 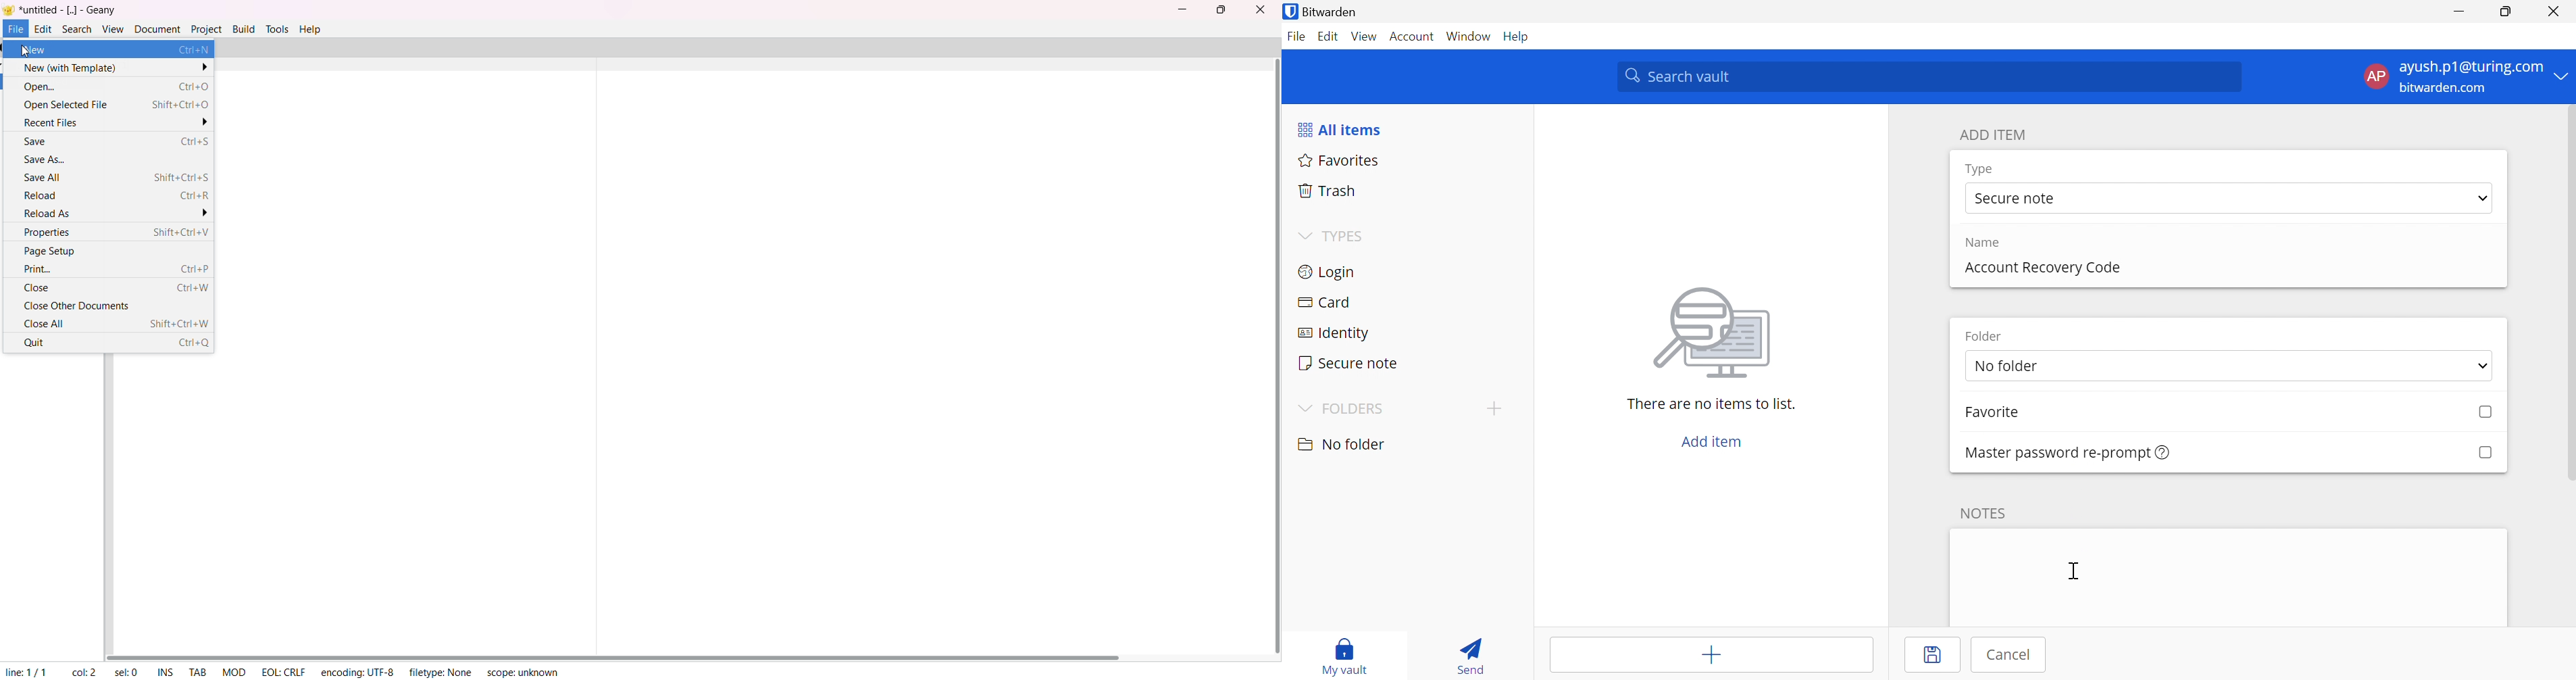 I want to click on Folder, so click(x=1988, y=336).